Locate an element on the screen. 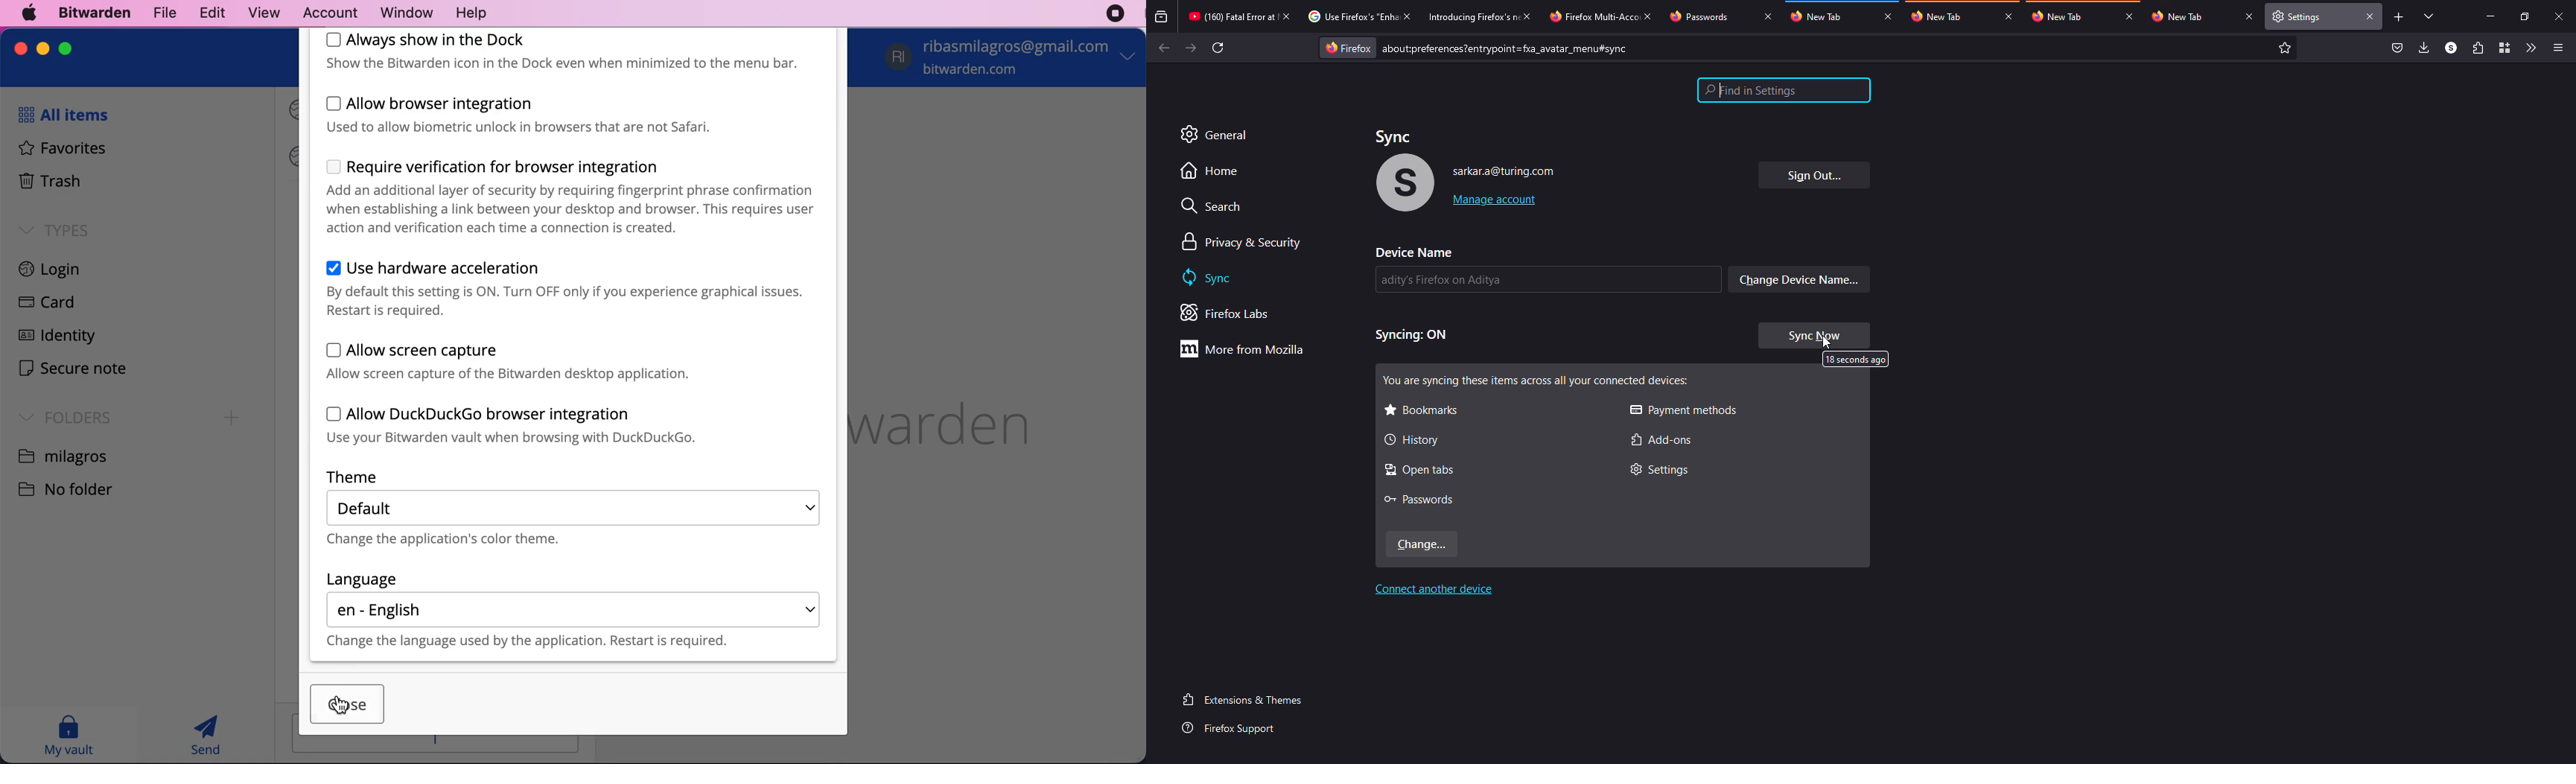 Image resolution: width=2576 pixels, height=784 pixels. profile is located at coordinates (1405, 182).